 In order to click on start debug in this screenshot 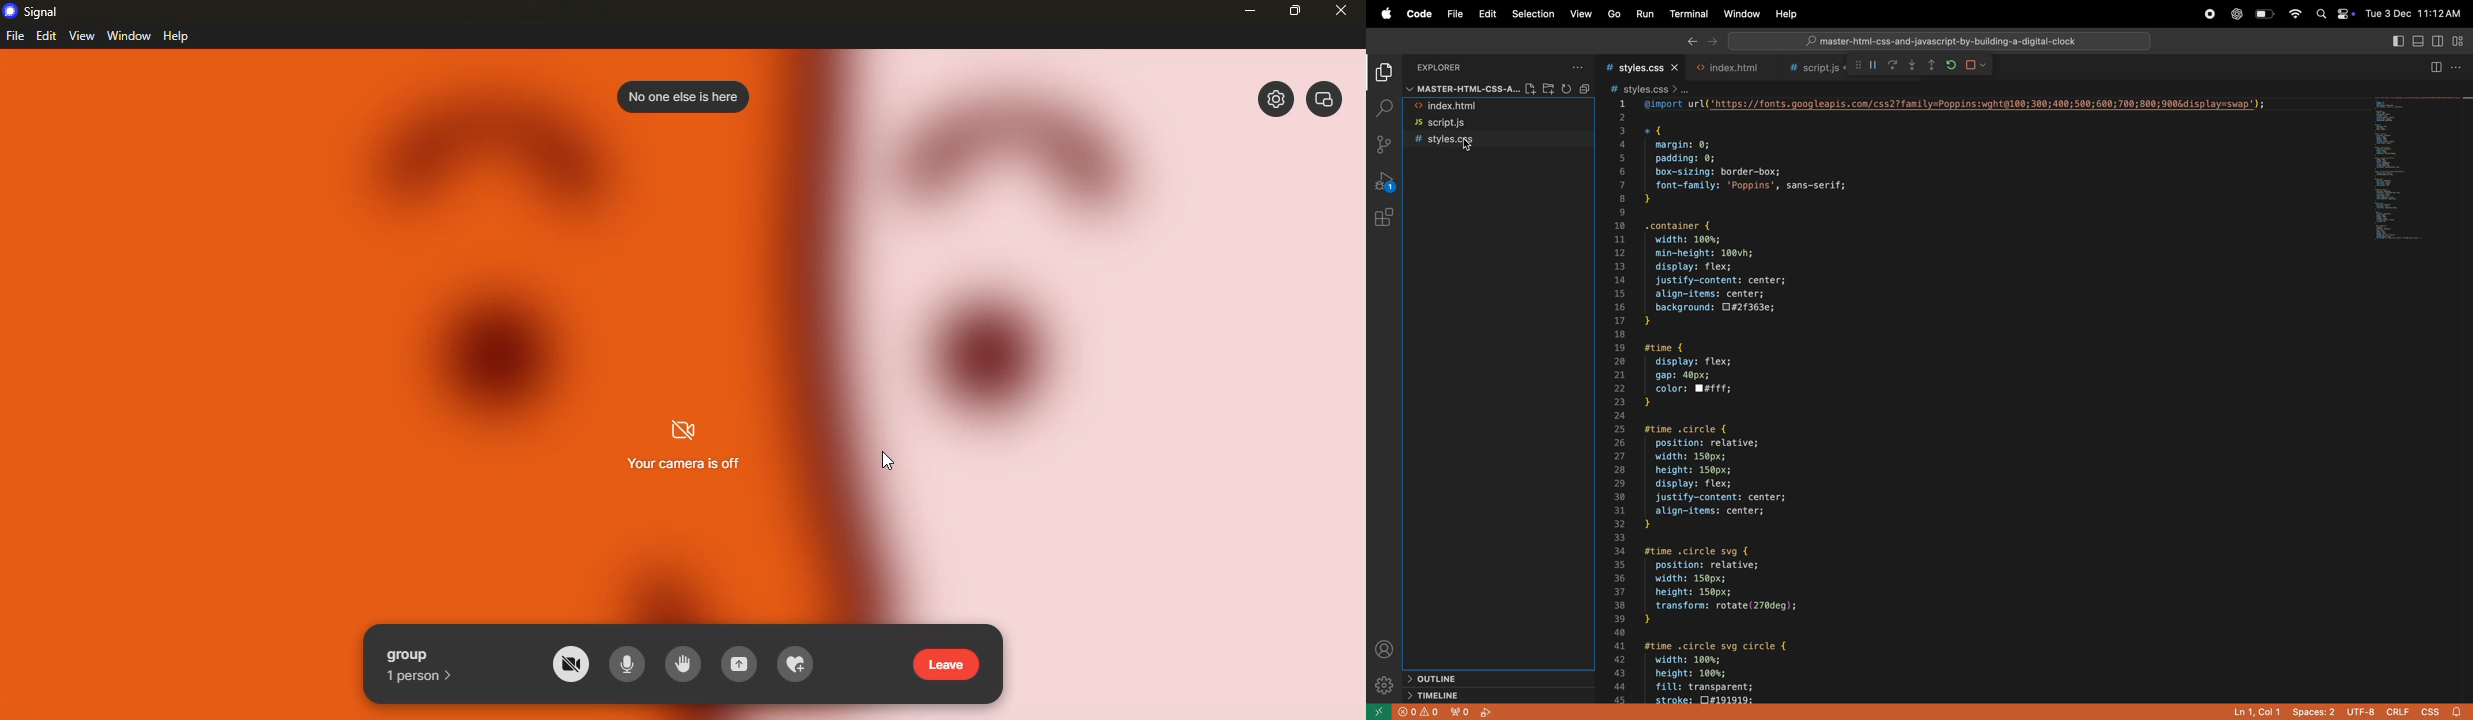, I will do `click(1487, 712)`.